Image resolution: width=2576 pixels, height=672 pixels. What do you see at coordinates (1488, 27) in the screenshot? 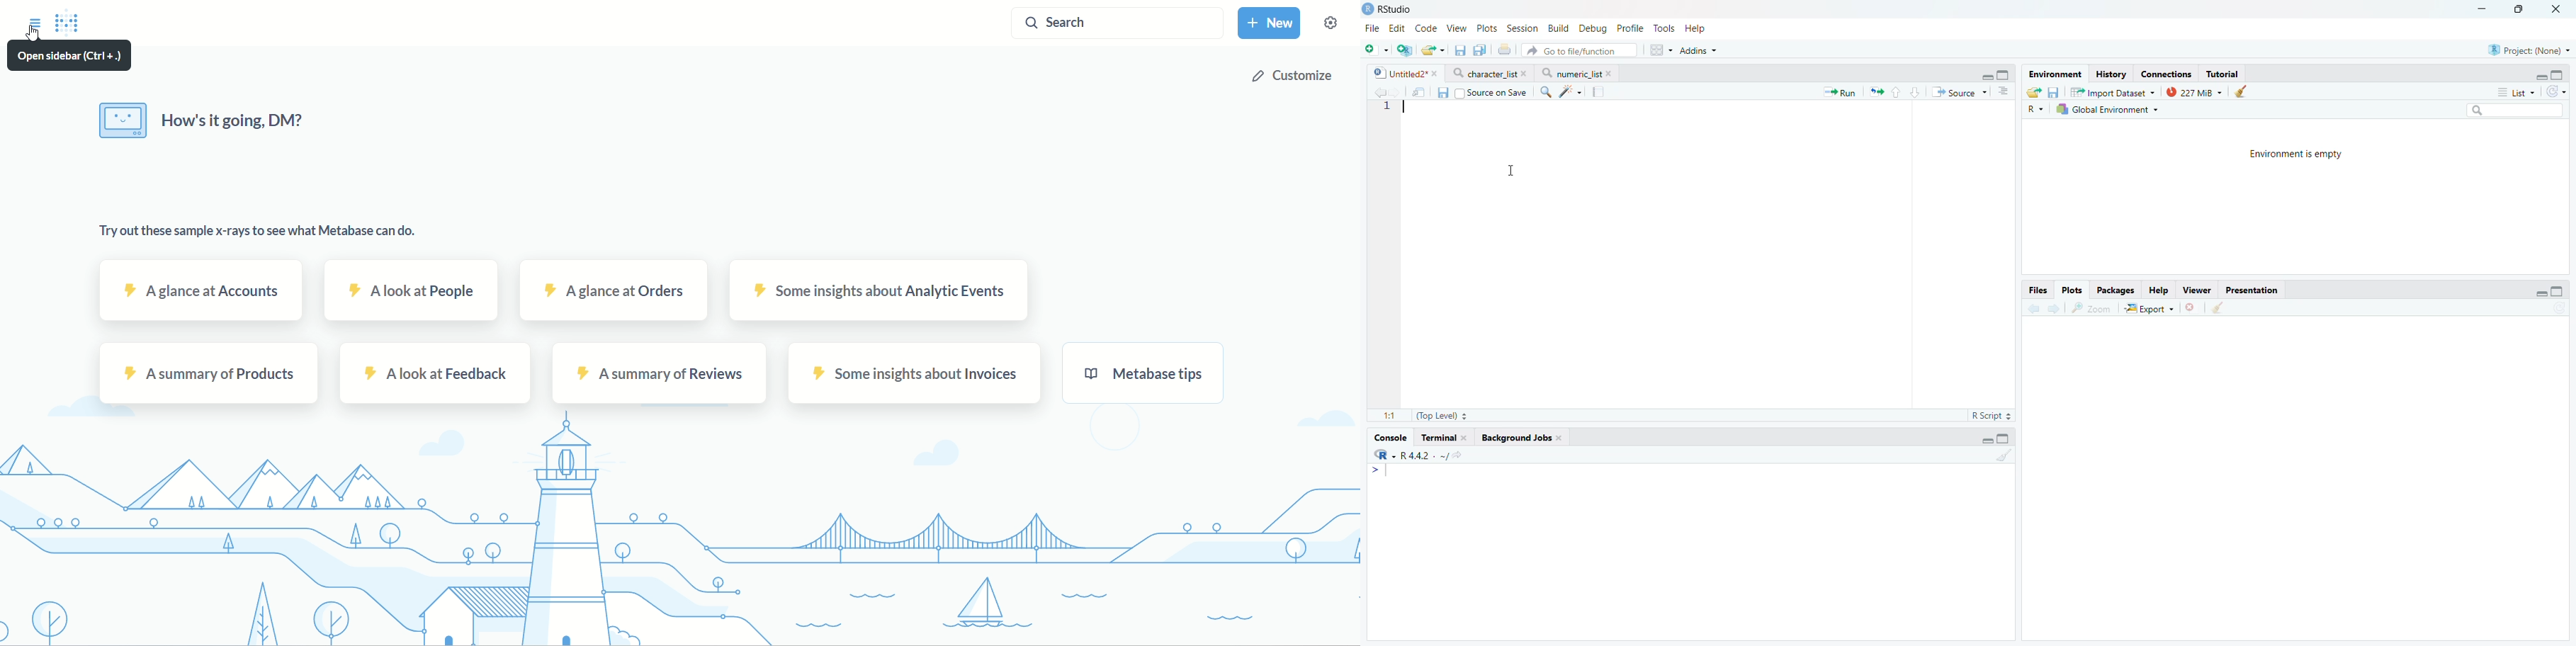
I see `Plots` at bounding box center [1488, 27].